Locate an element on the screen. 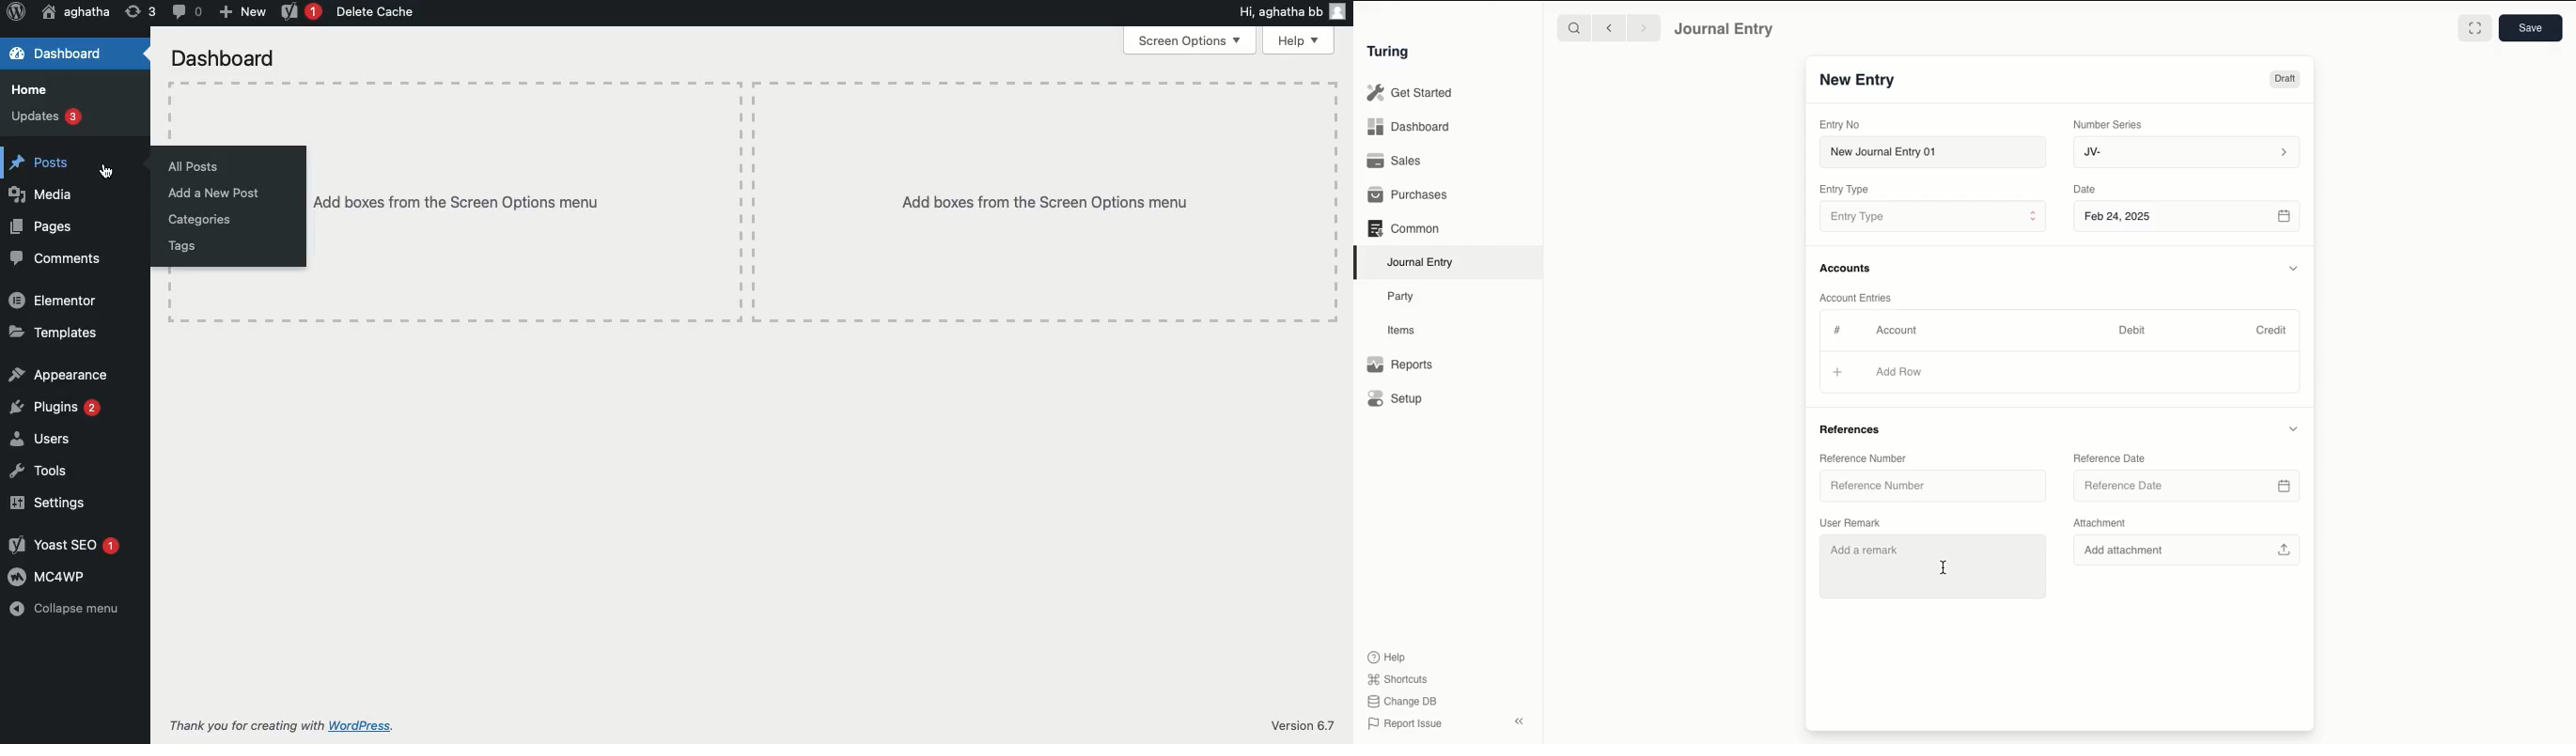 The height and width of the screenshot is (756, 2576). Add boxes from the screen options menu is located at coordinates (1038, 198).